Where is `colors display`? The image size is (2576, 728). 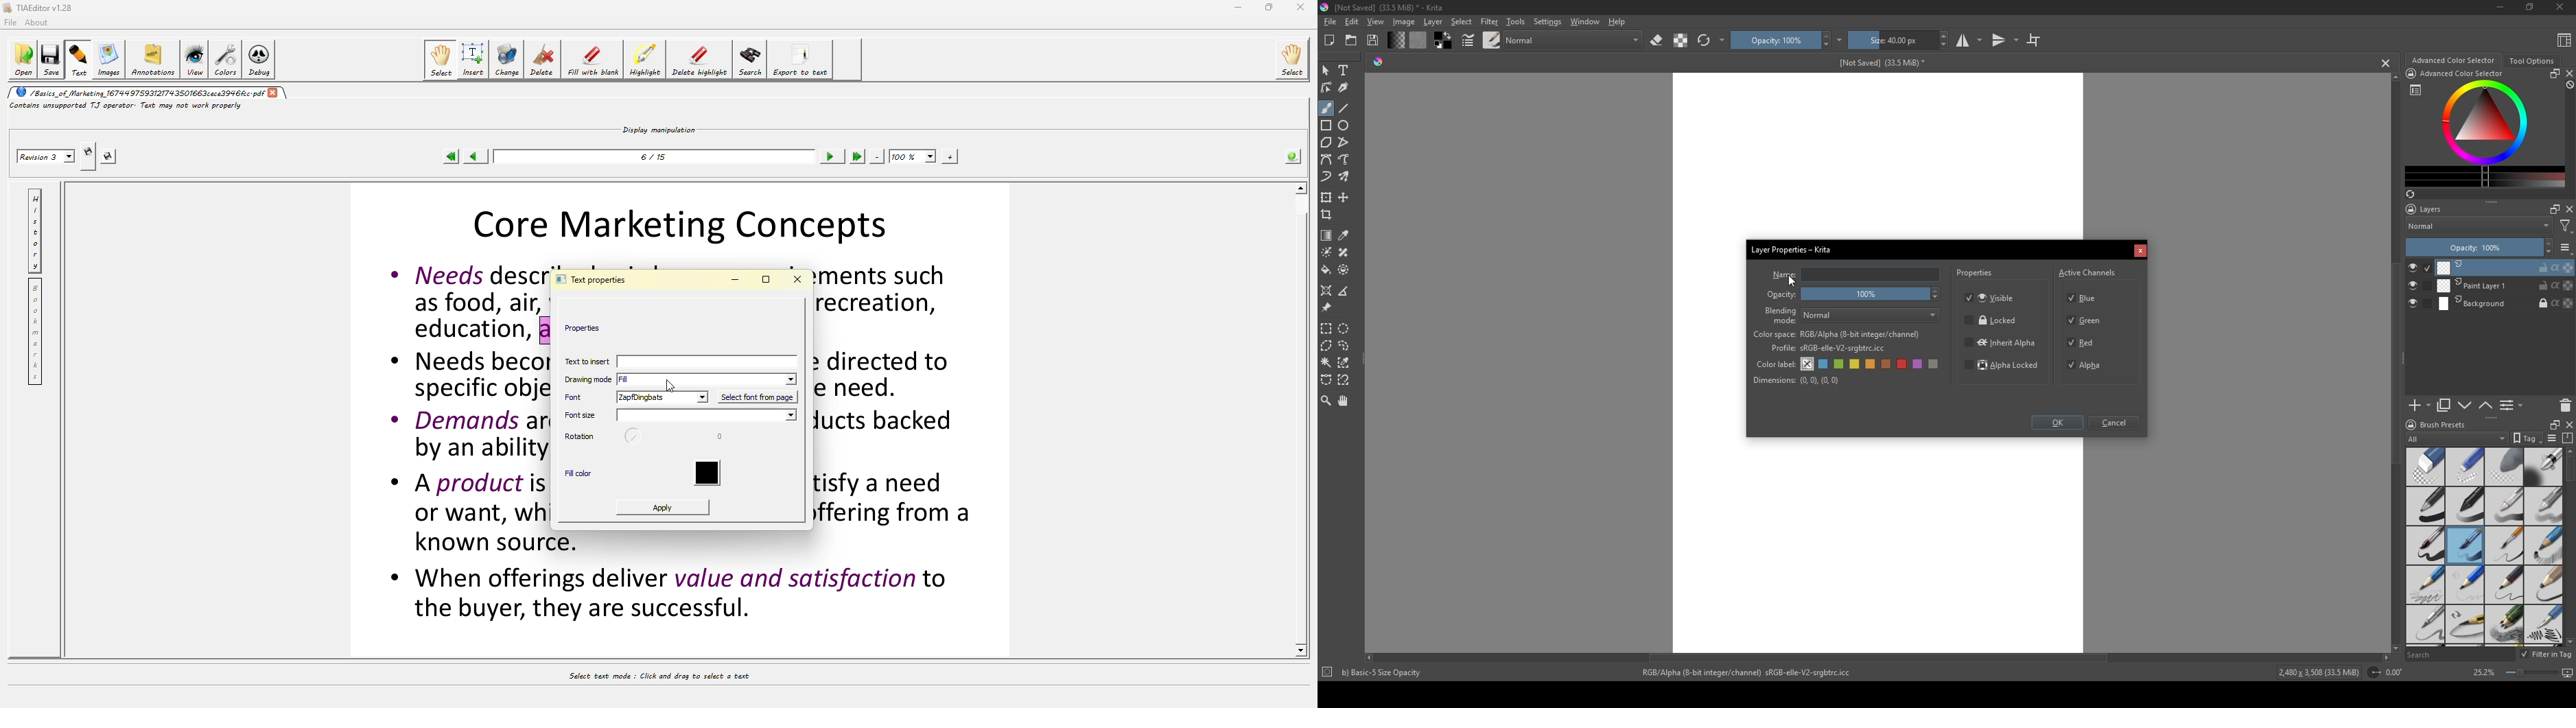 colors display is located at coordinates (2487, 123).